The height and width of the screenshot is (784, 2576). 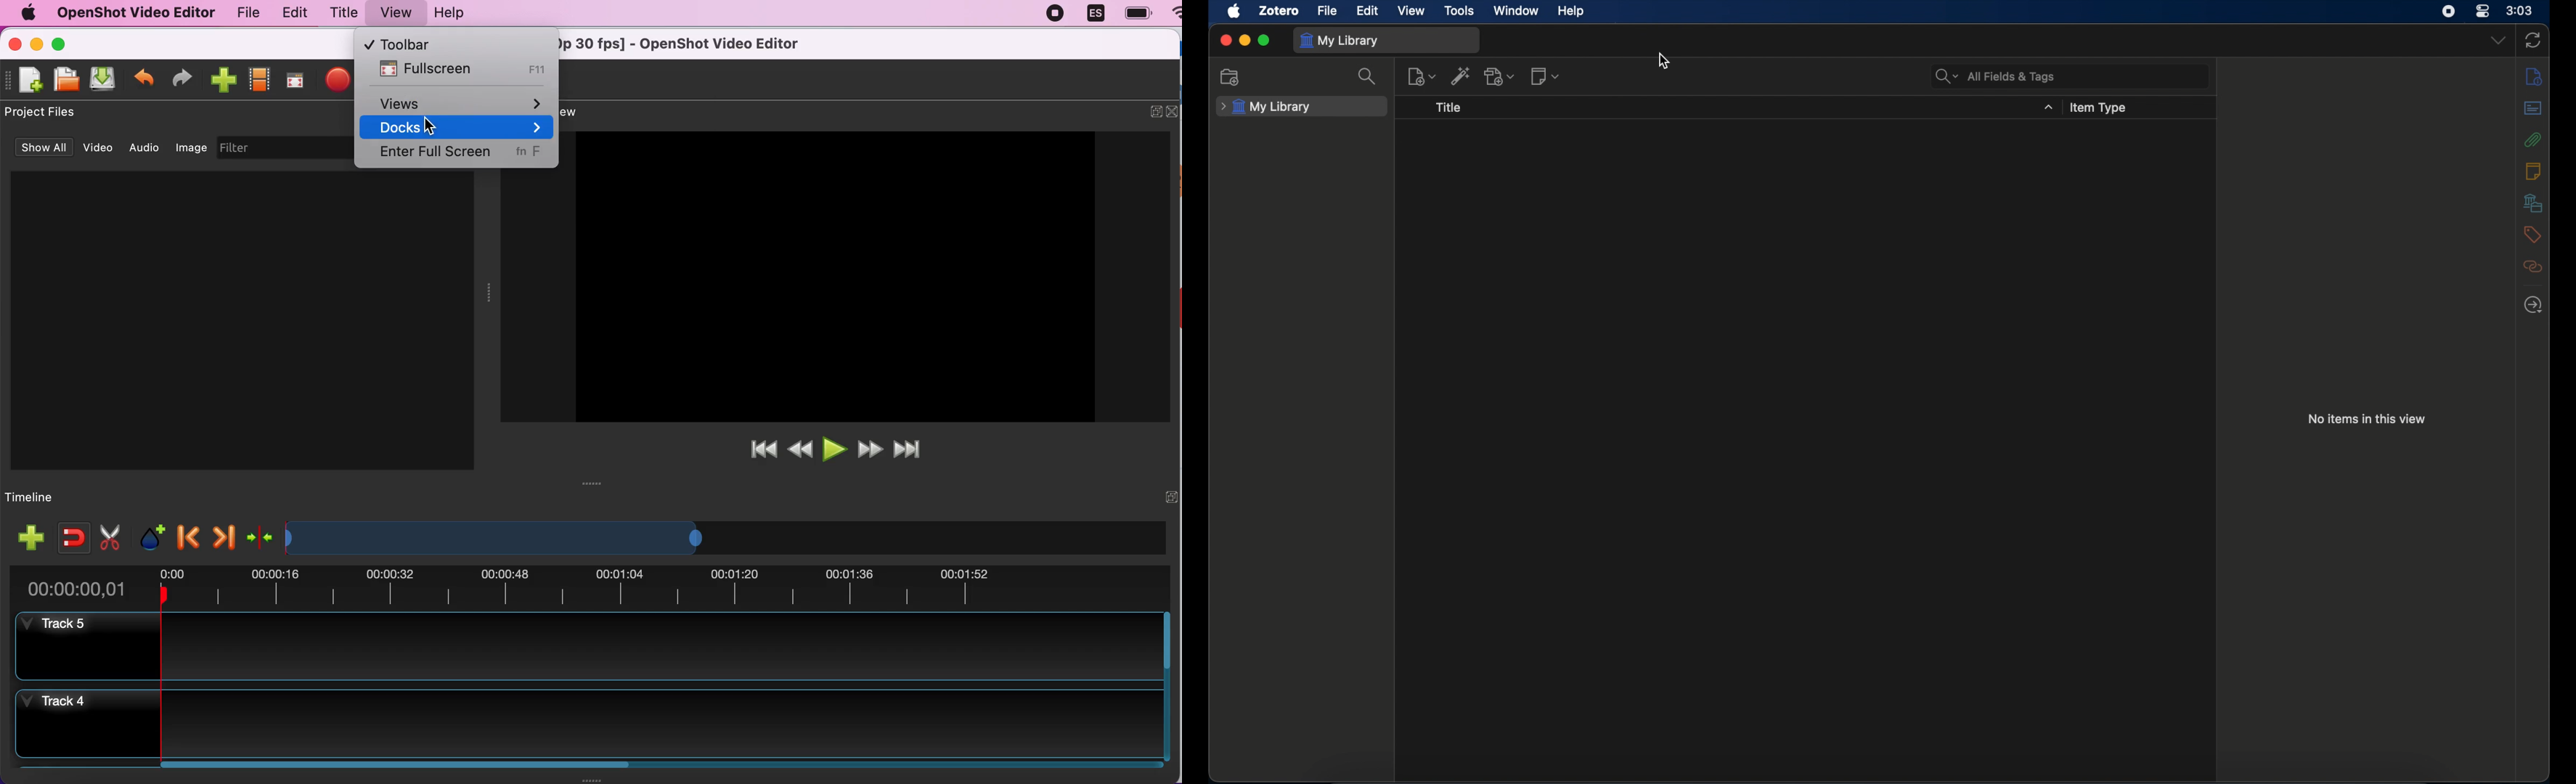 What do you see at coordinates (1265, 40) in the screenshot?
I see `maximize` at bounding box center [1265, 40].